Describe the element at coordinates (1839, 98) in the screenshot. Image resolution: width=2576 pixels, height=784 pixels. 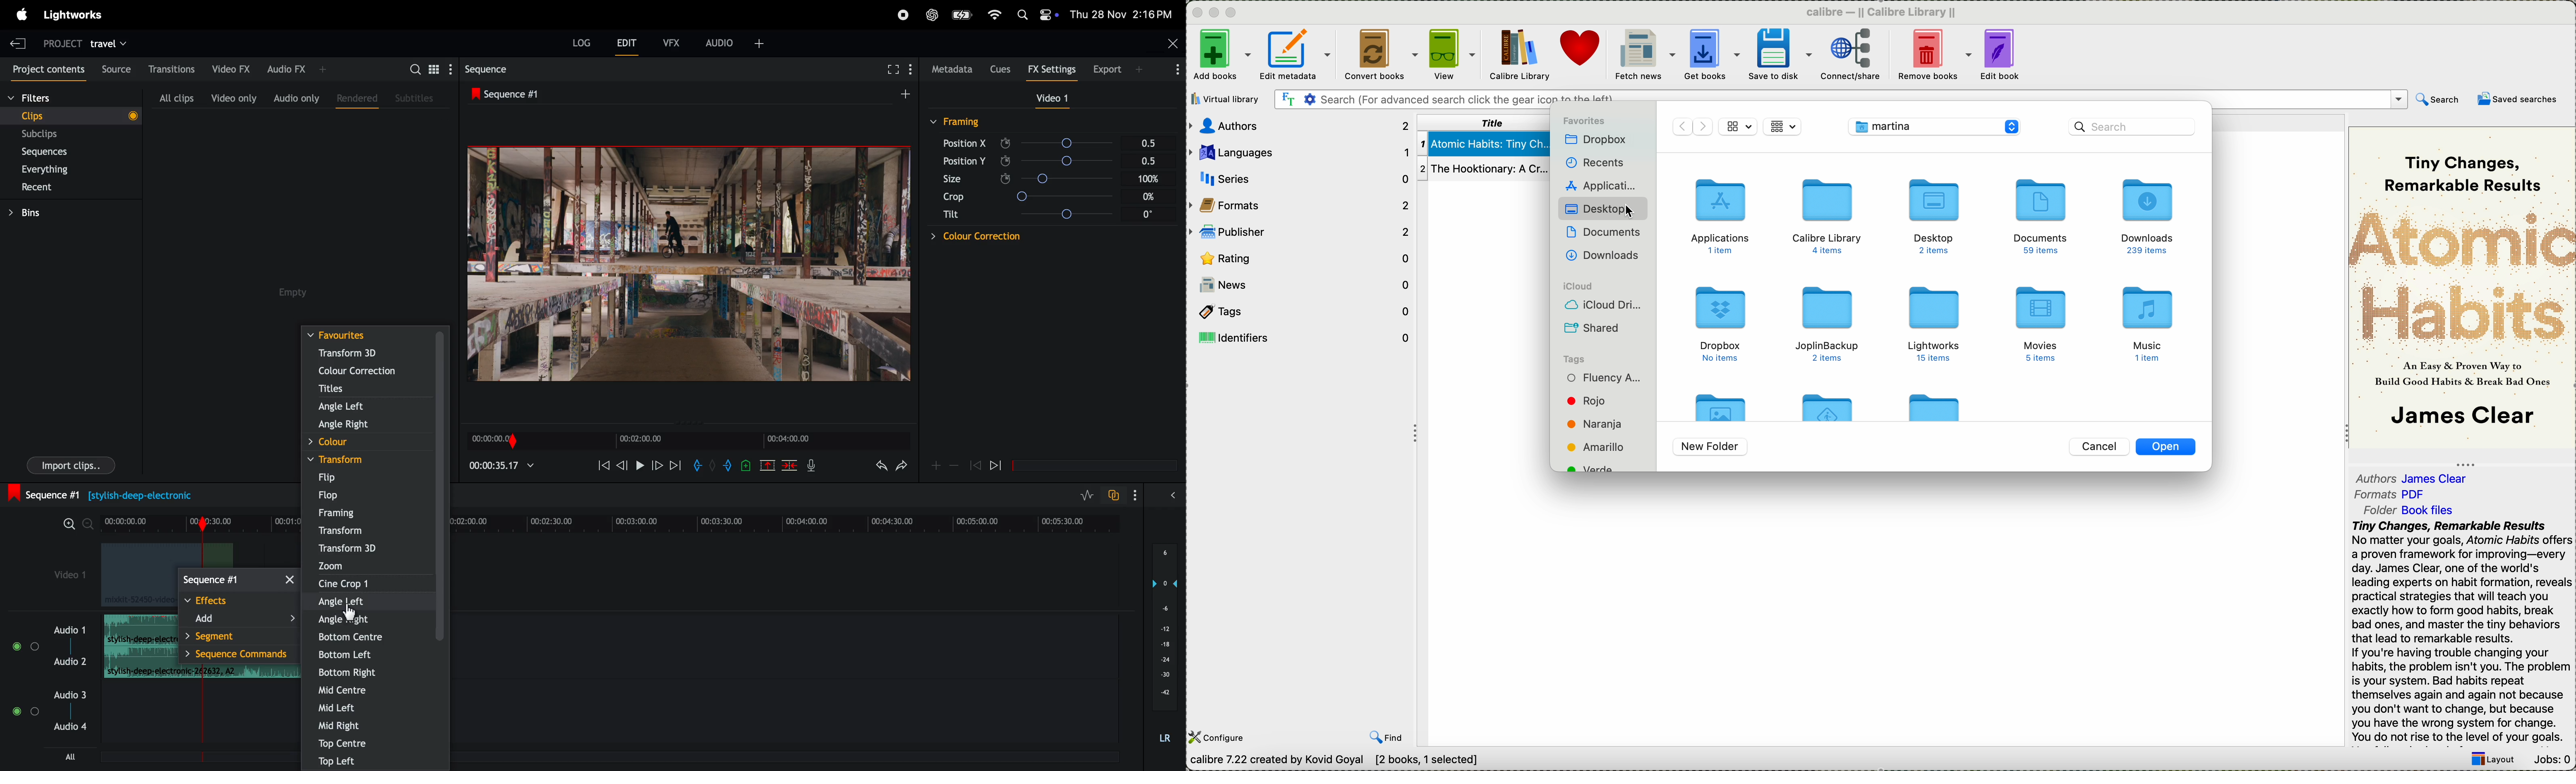
I see `search bar` at that location.